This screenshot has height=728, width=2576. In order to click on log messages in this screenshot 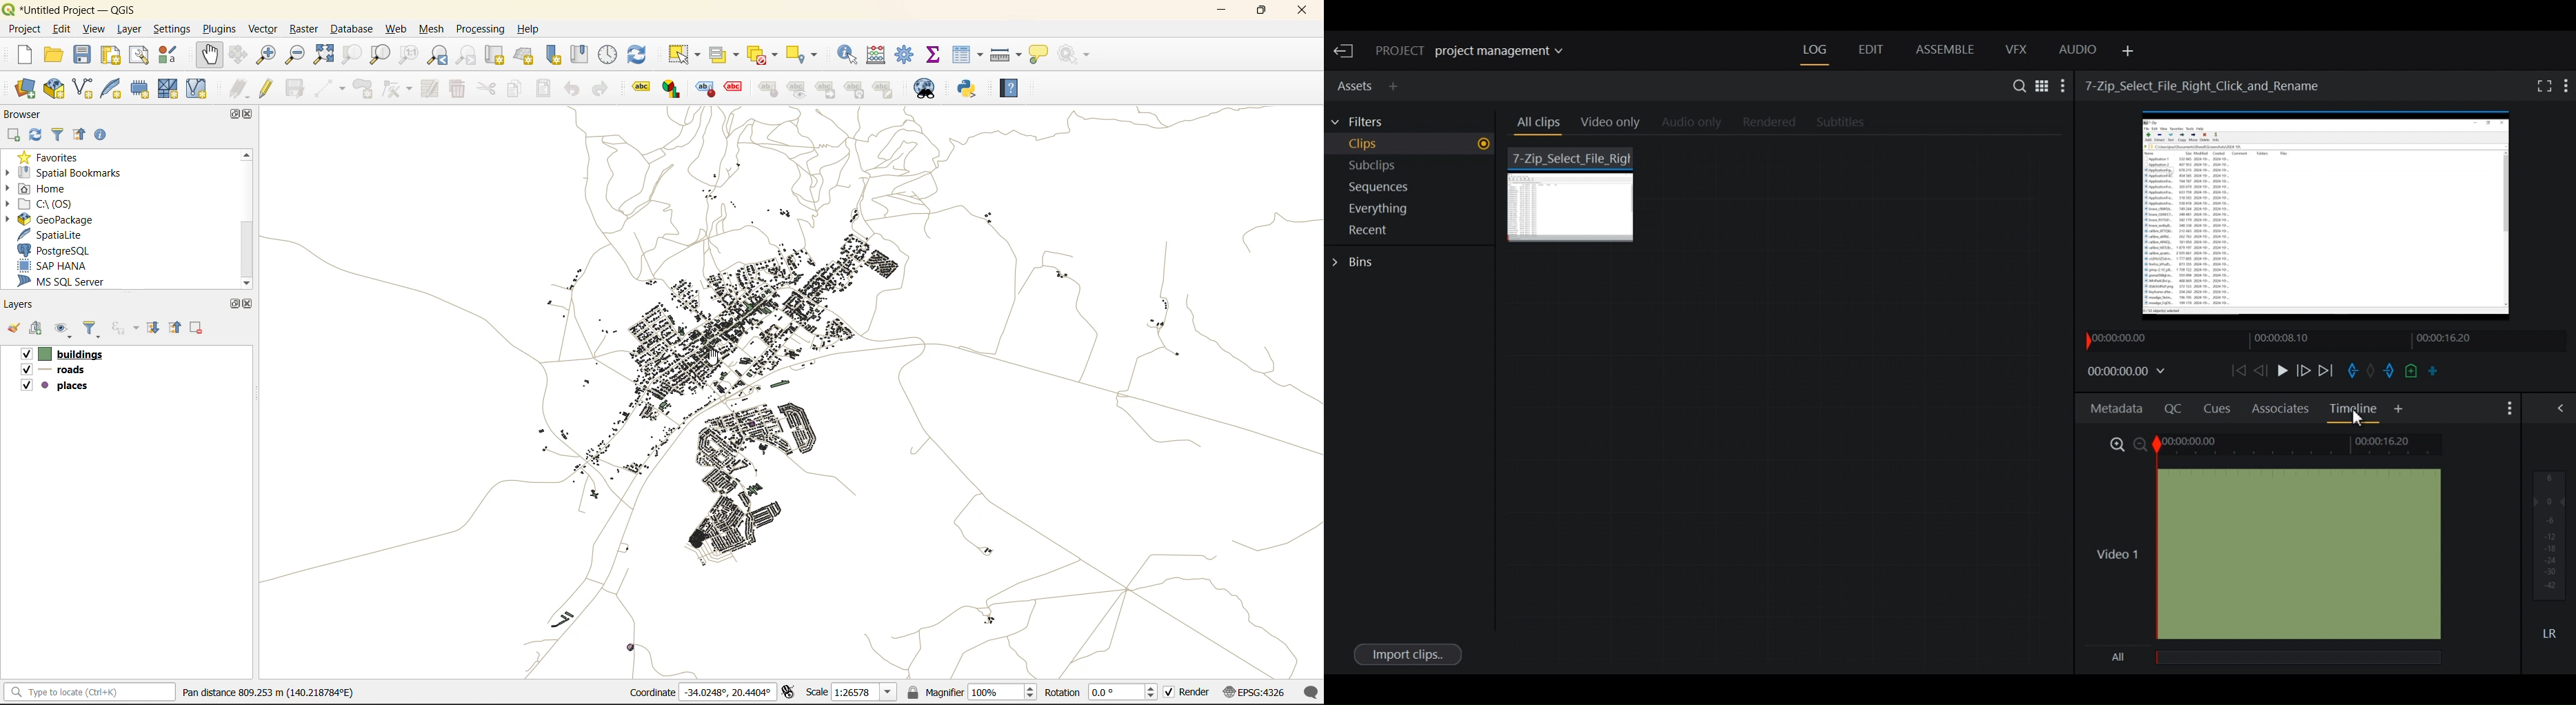, I will do `click(1311, 693)`.